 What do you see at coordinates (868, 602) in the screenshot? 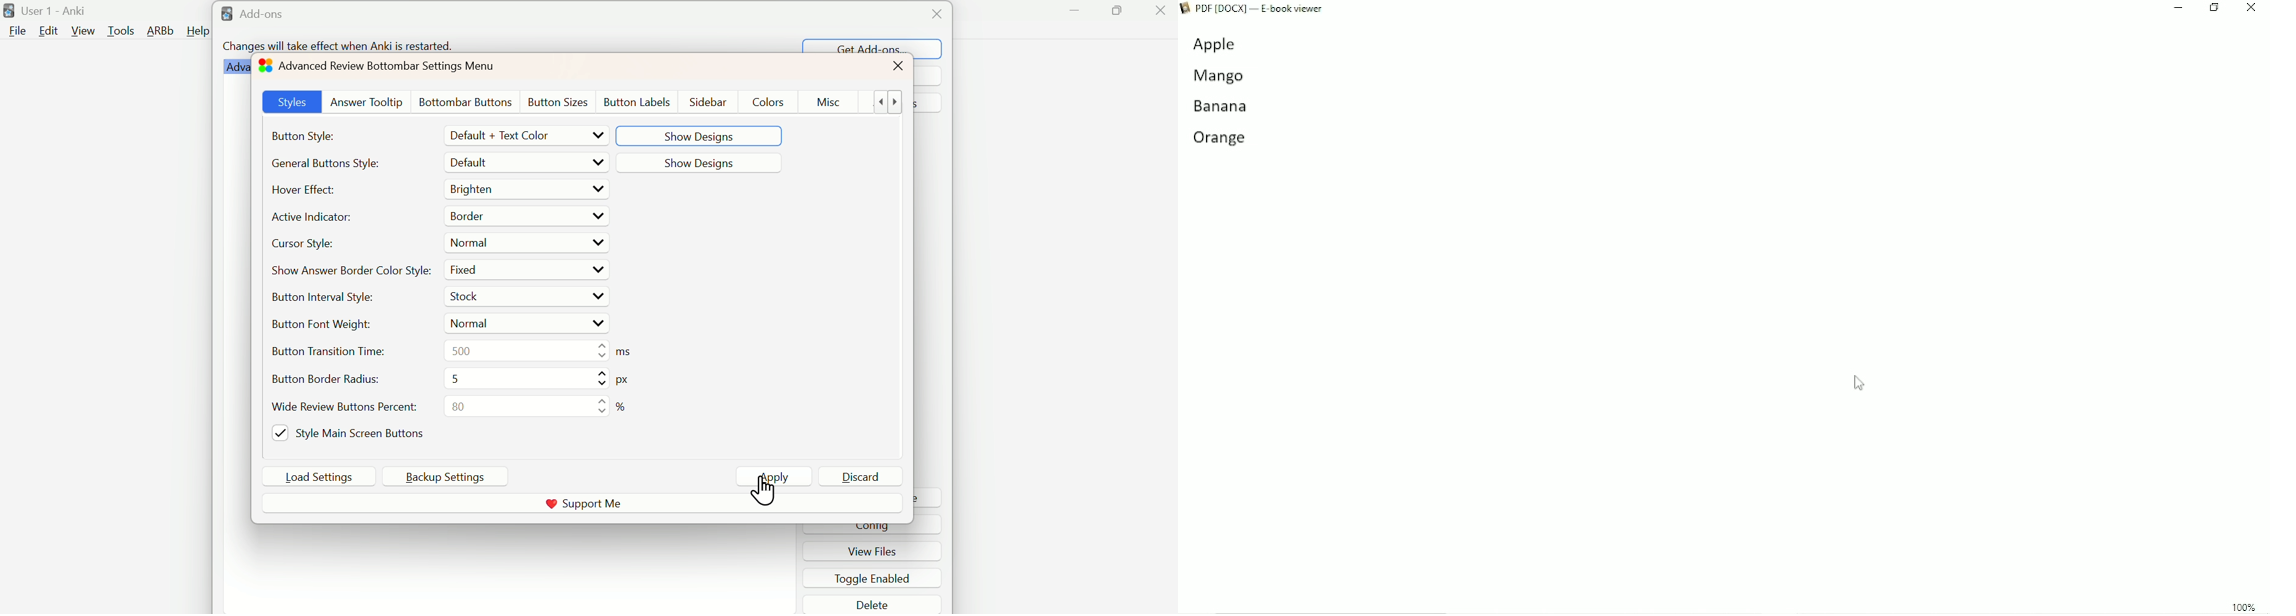
I see `delete` at bounding box center [868, 602].